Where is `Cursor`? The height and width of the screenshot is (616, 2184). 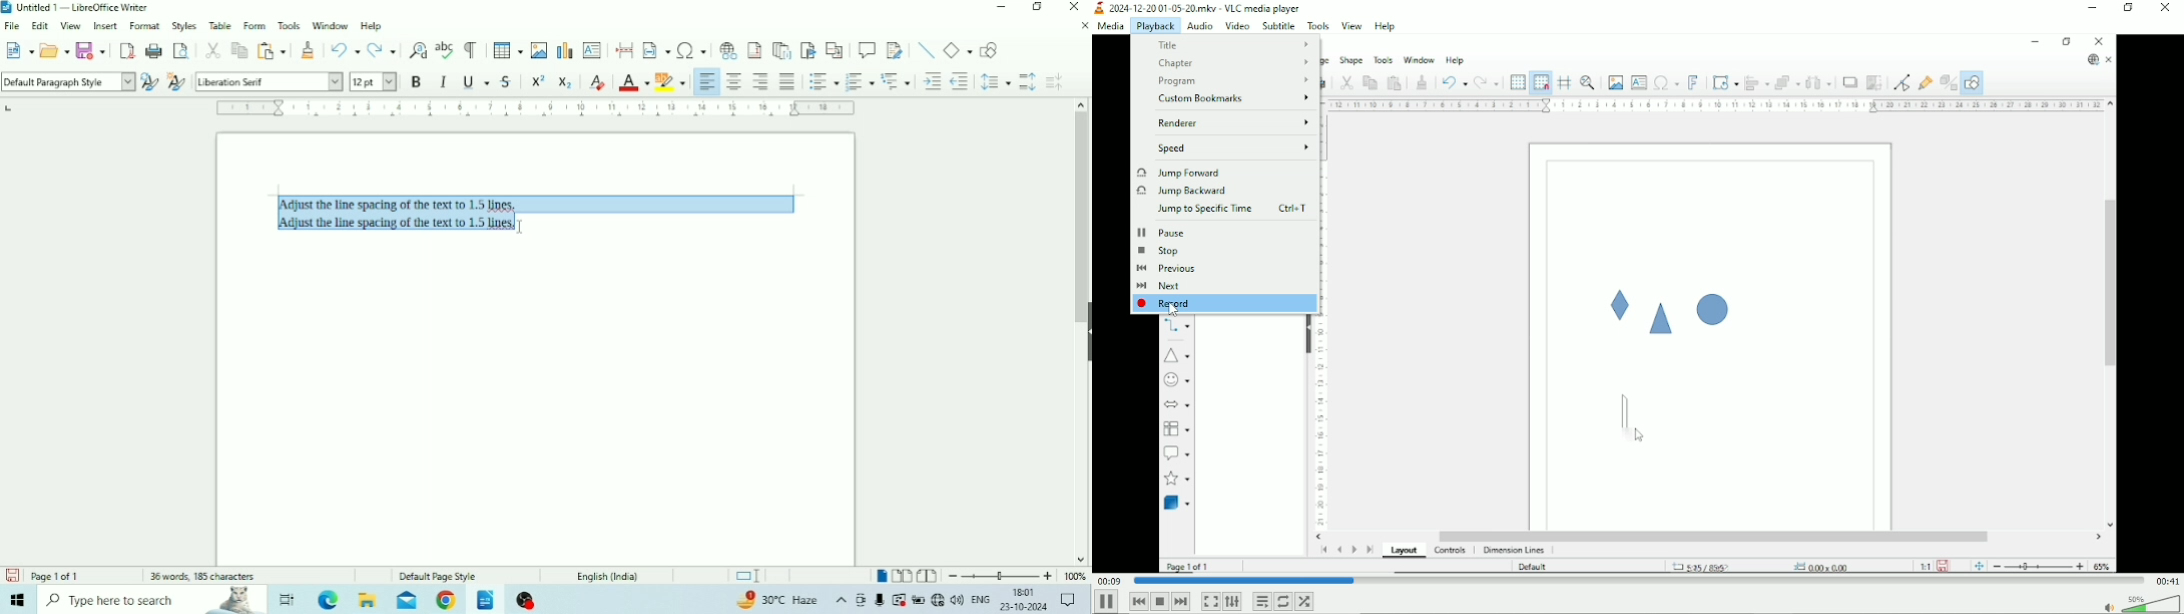
Cursor is located at coordinates (1176, 312).